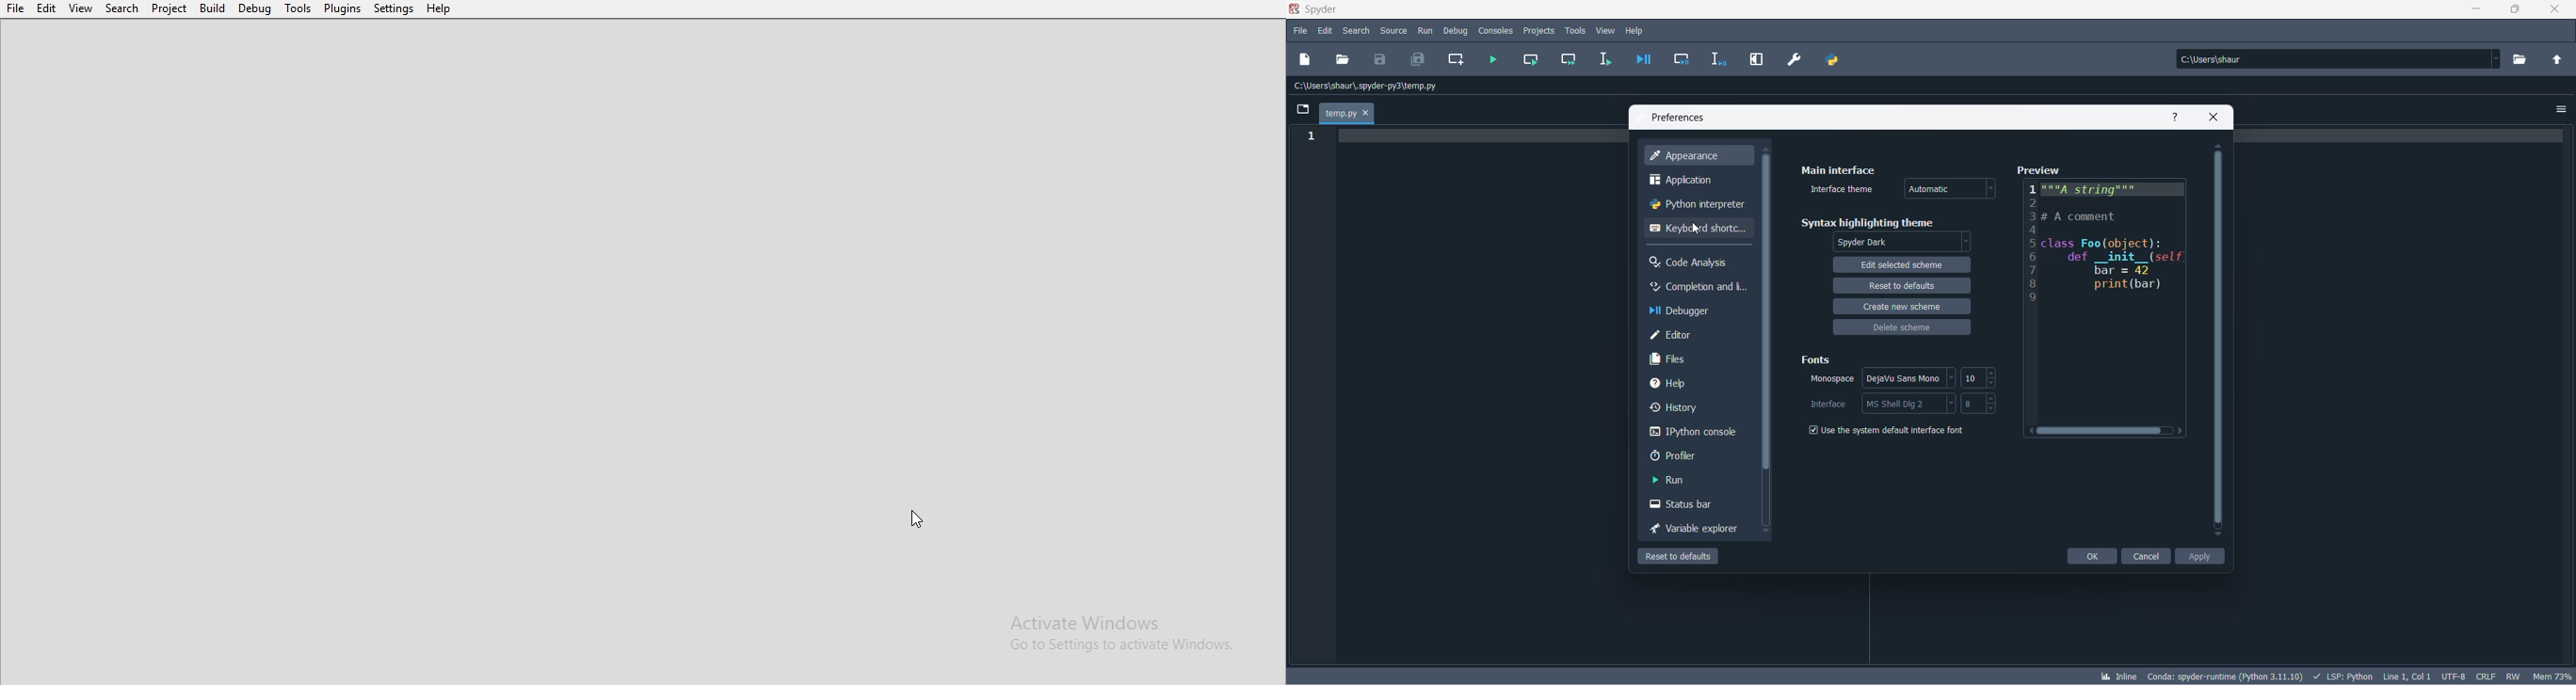 Image resolution: width=2576 pixels, height=700 pixels. I want to click on minimize, so click(2476, 13).